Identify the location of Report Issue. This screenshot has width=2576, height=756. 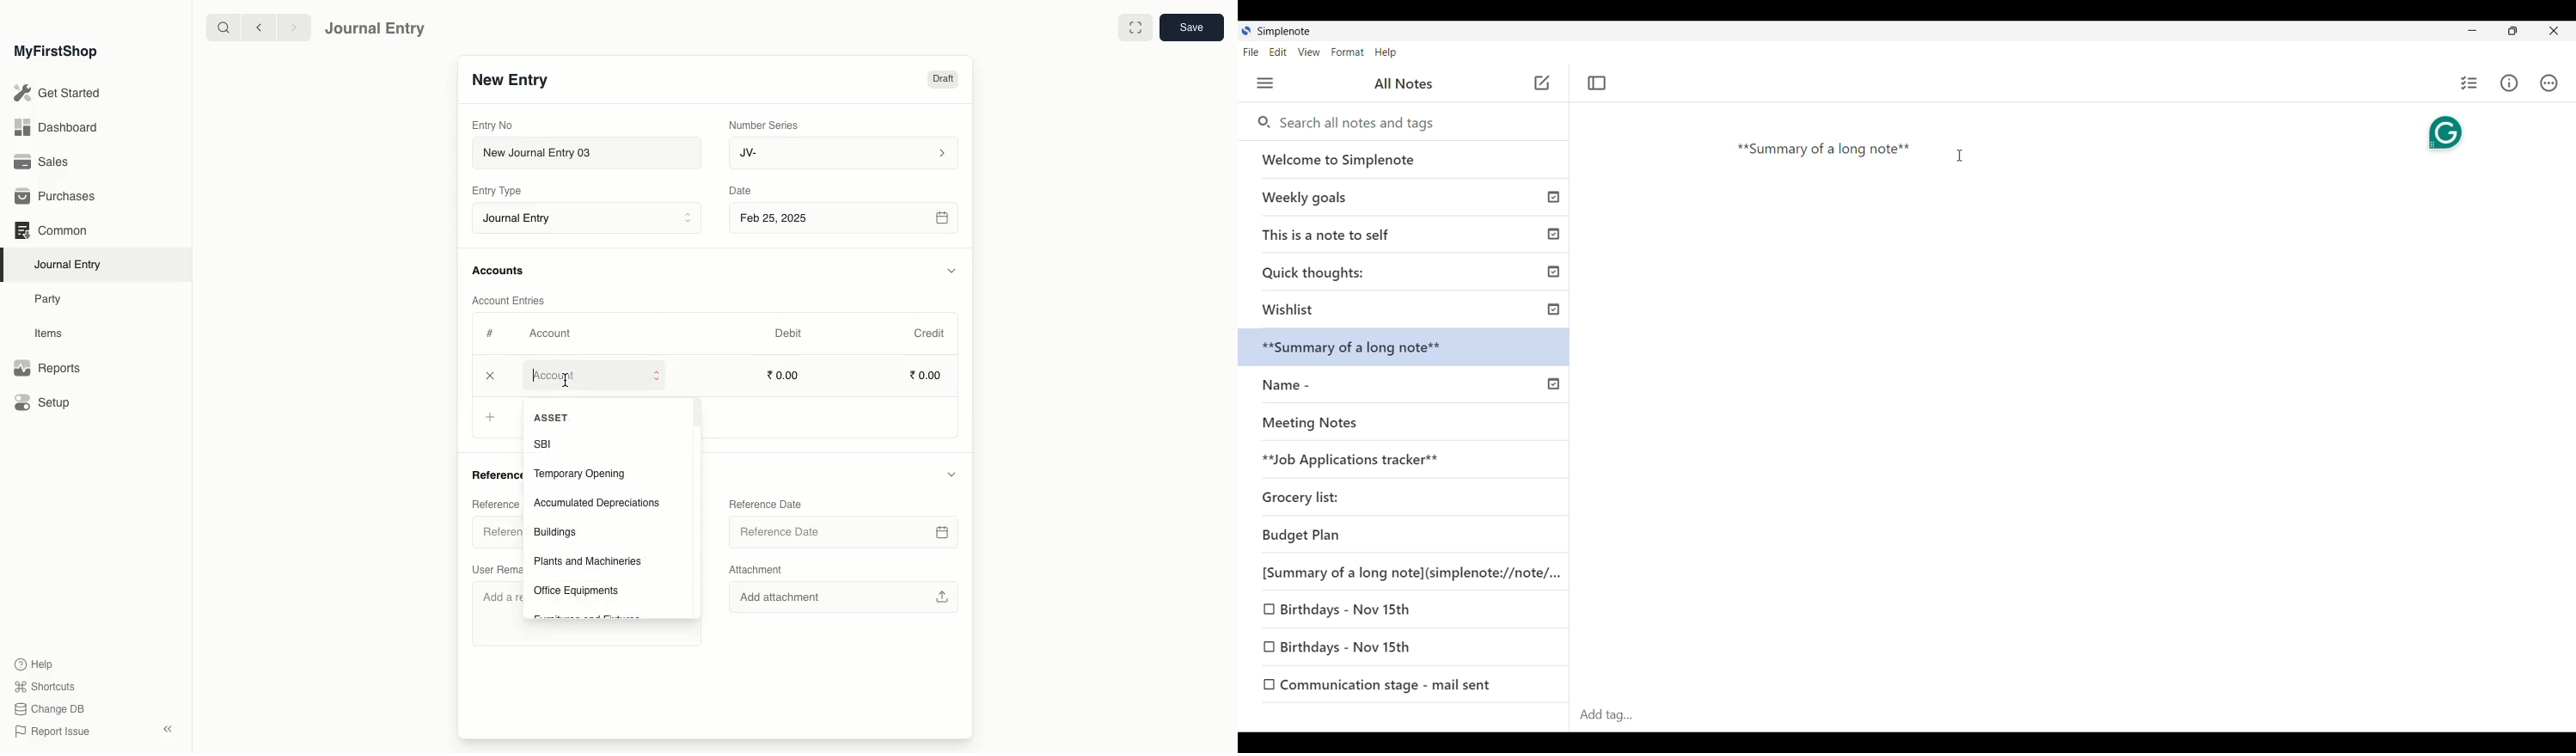
(51, 732).